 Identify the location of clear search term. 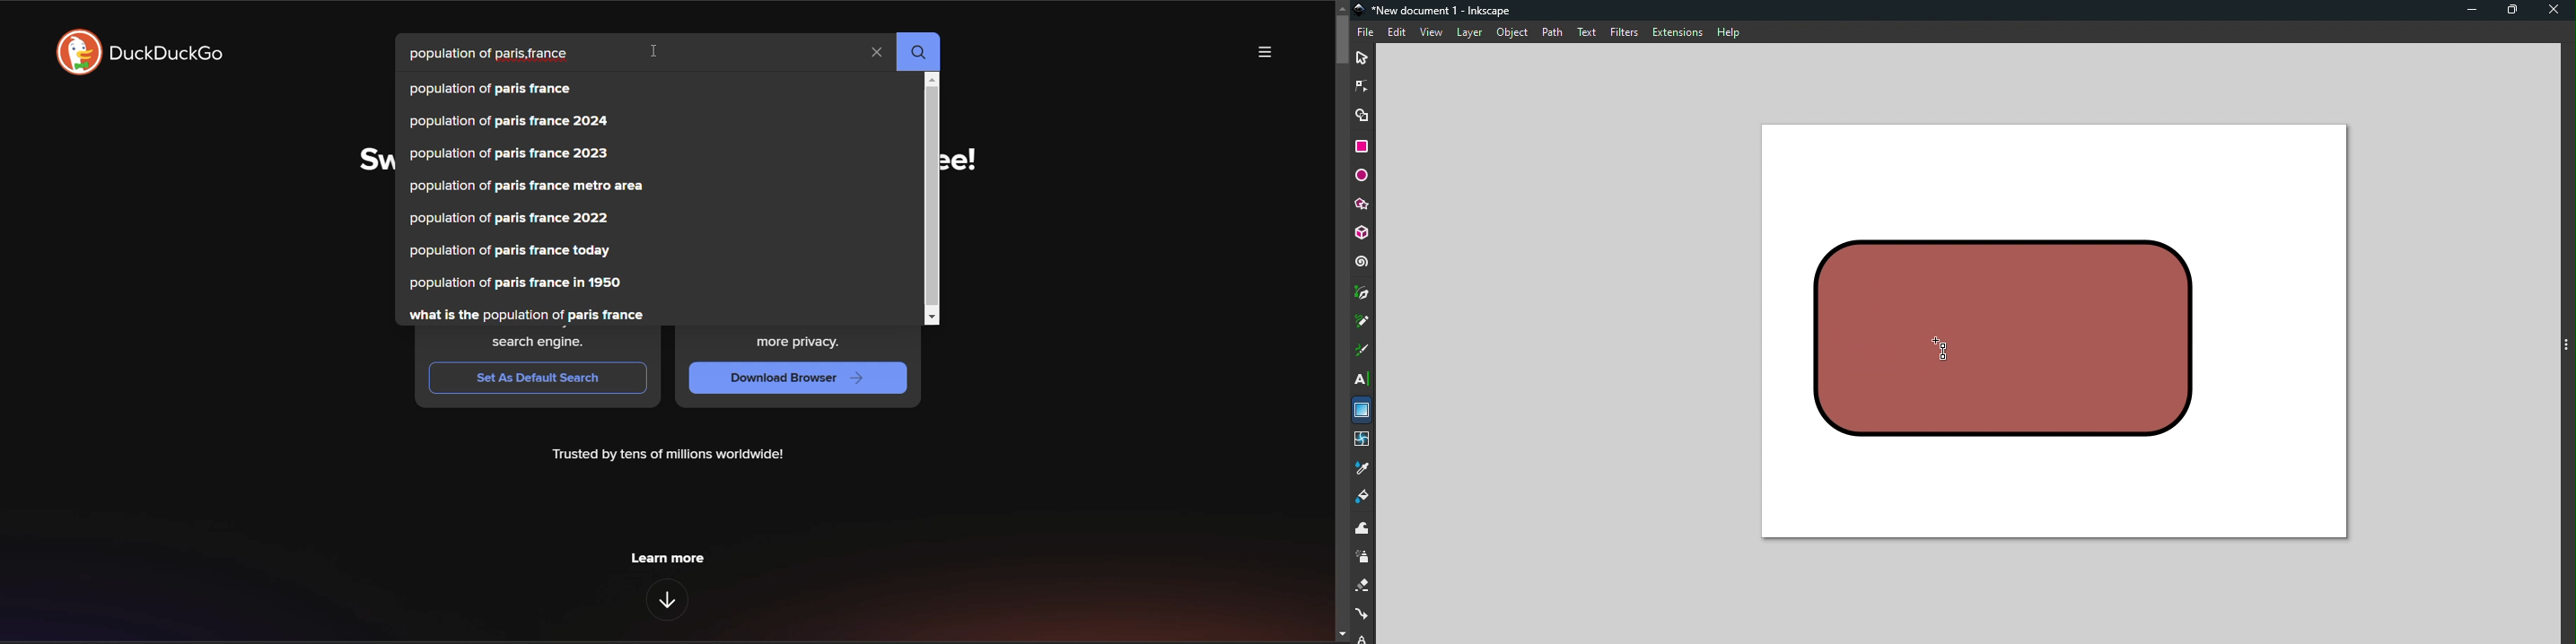
(877, 53).